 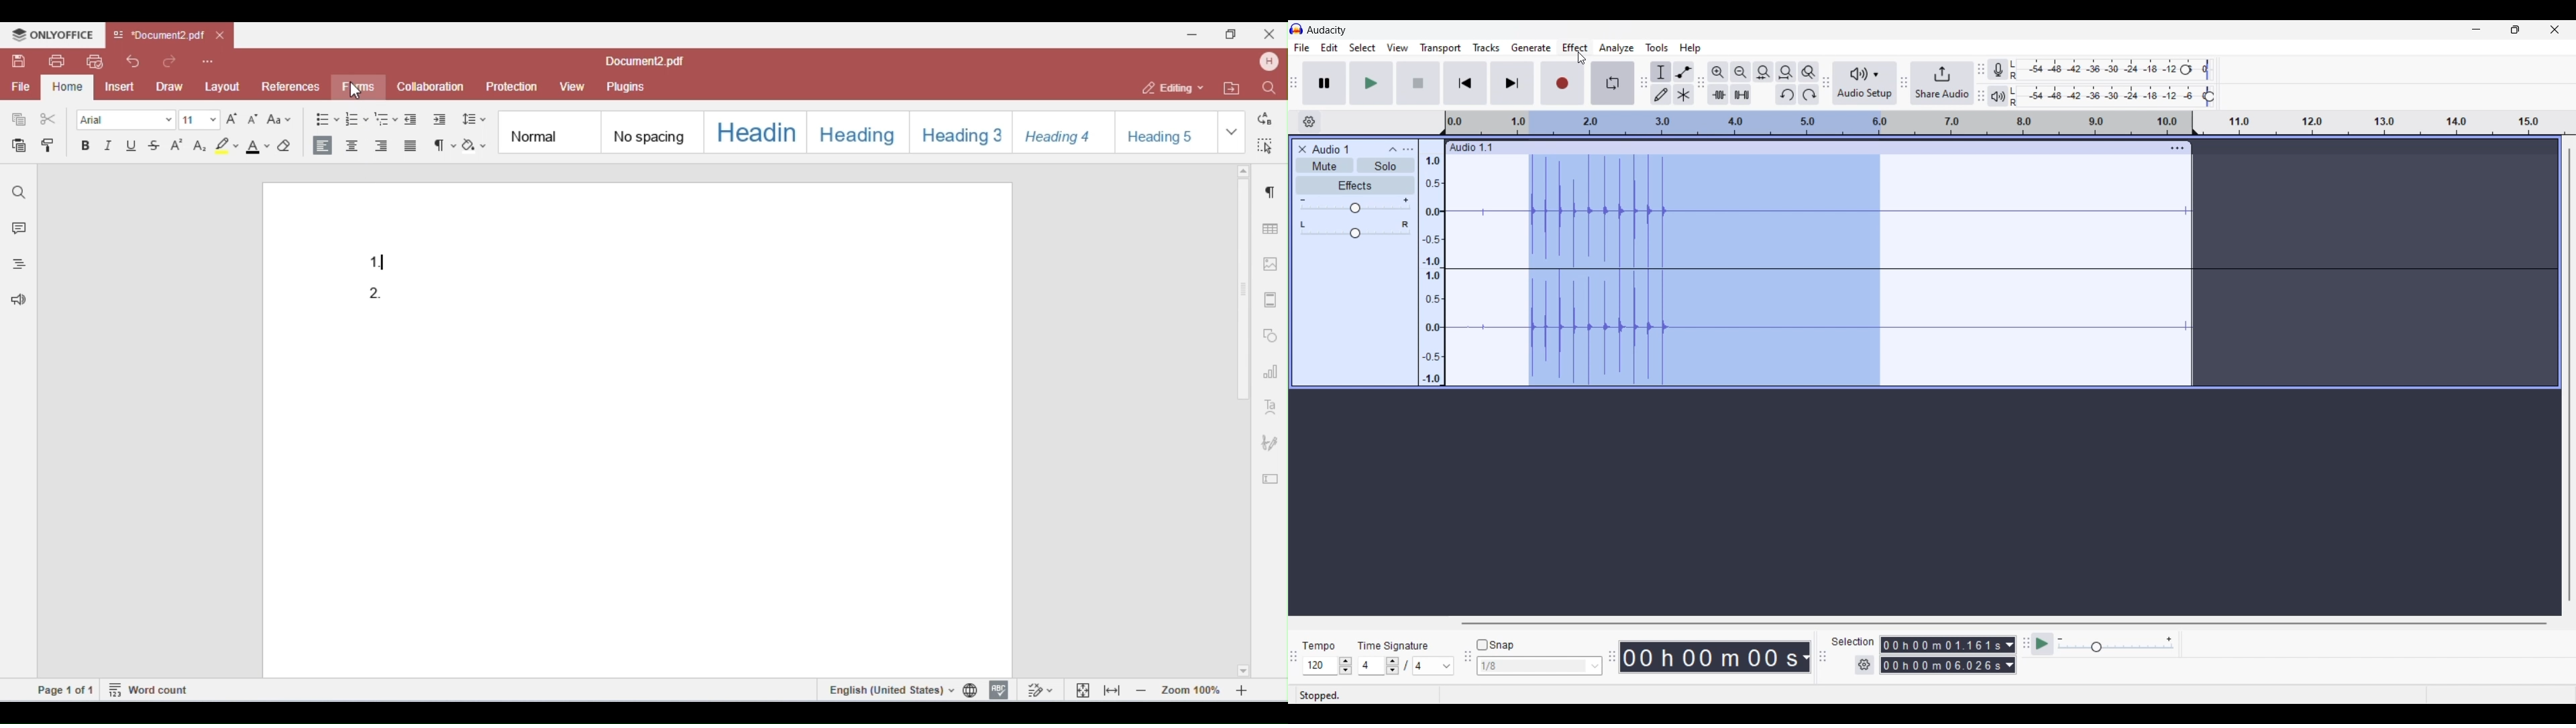 I want to click on Playback level, so click(x=2108, y=97).